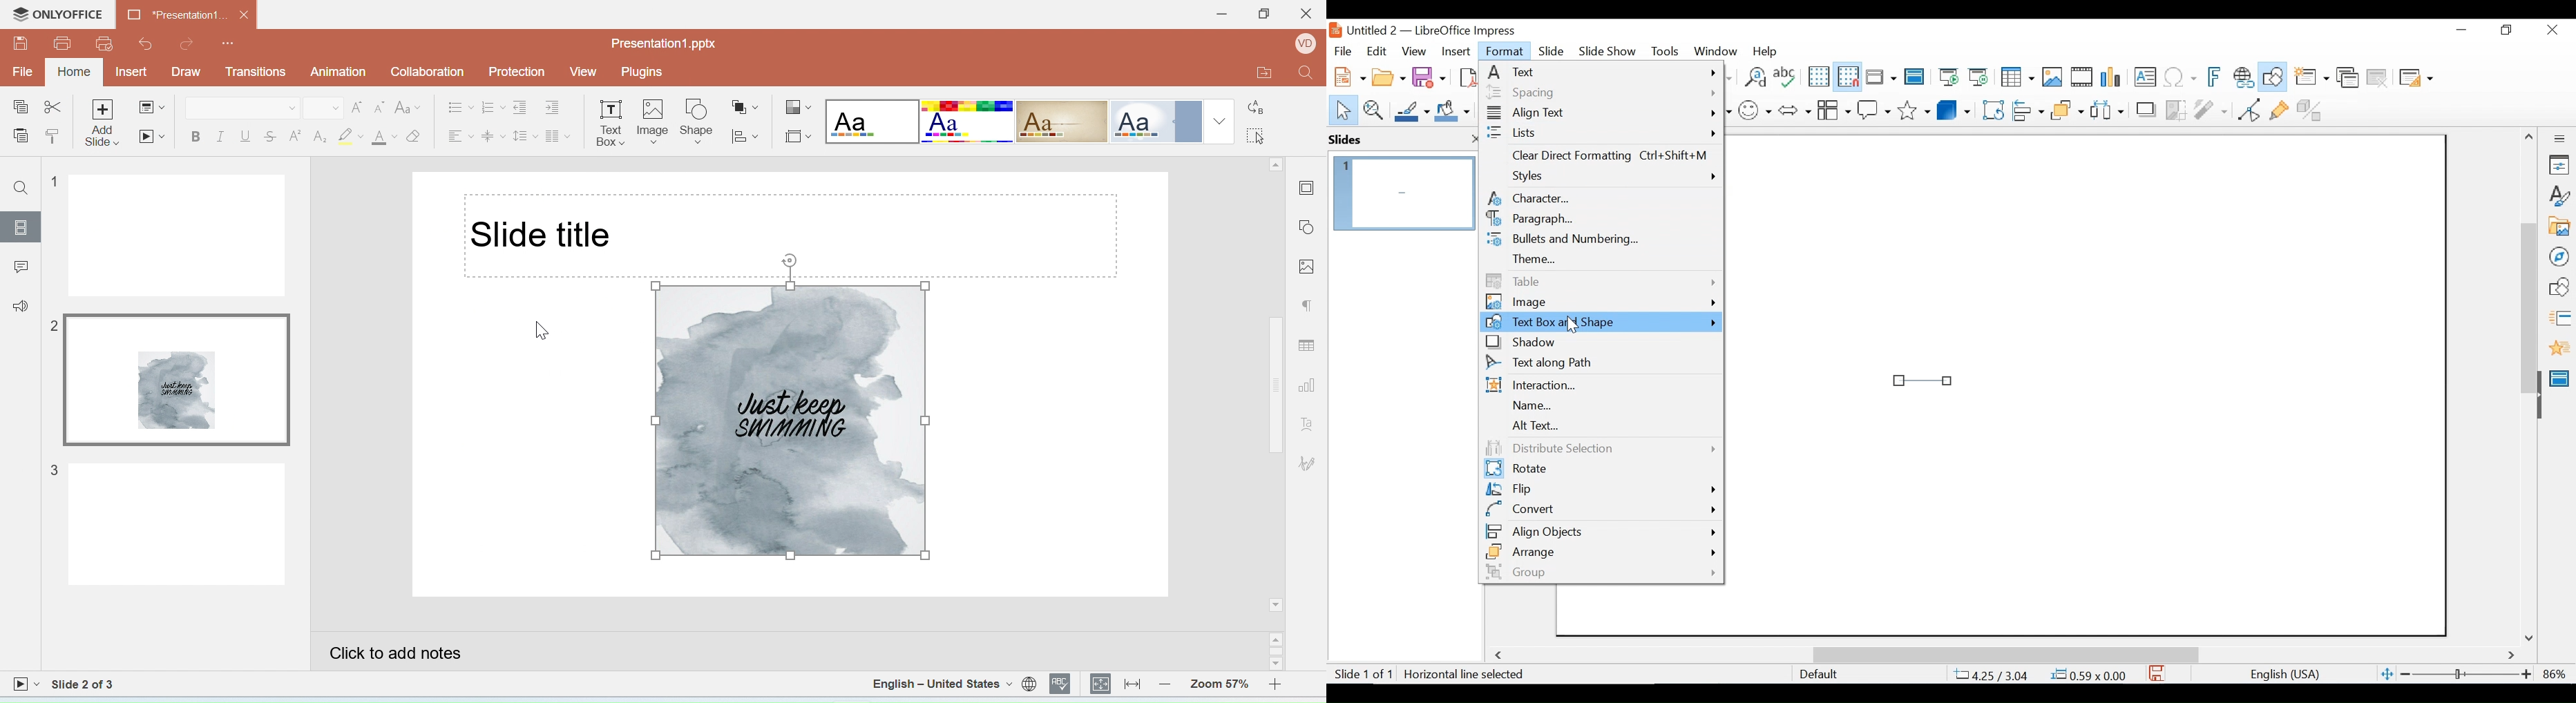 The height and width of the screenshot is (728, 2576). I want to click on Distribution selection, so click(1598, 448).